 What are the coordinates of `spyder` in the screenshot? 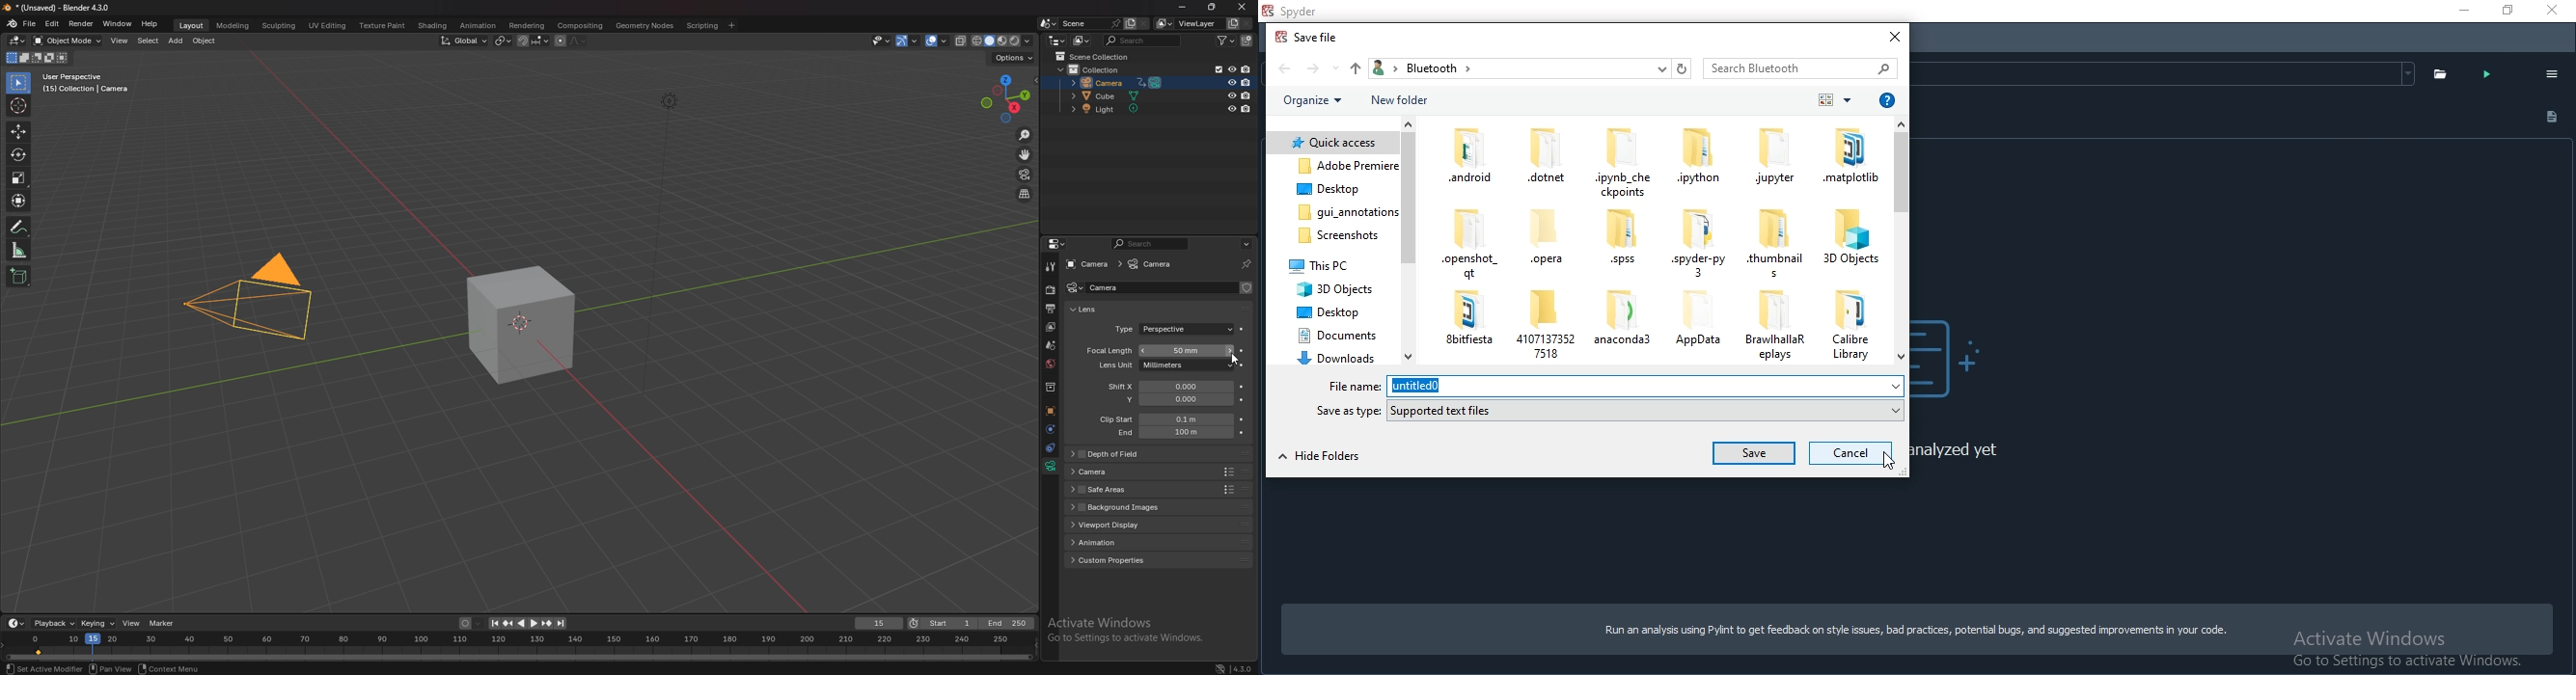 It's located at (1299, 12).